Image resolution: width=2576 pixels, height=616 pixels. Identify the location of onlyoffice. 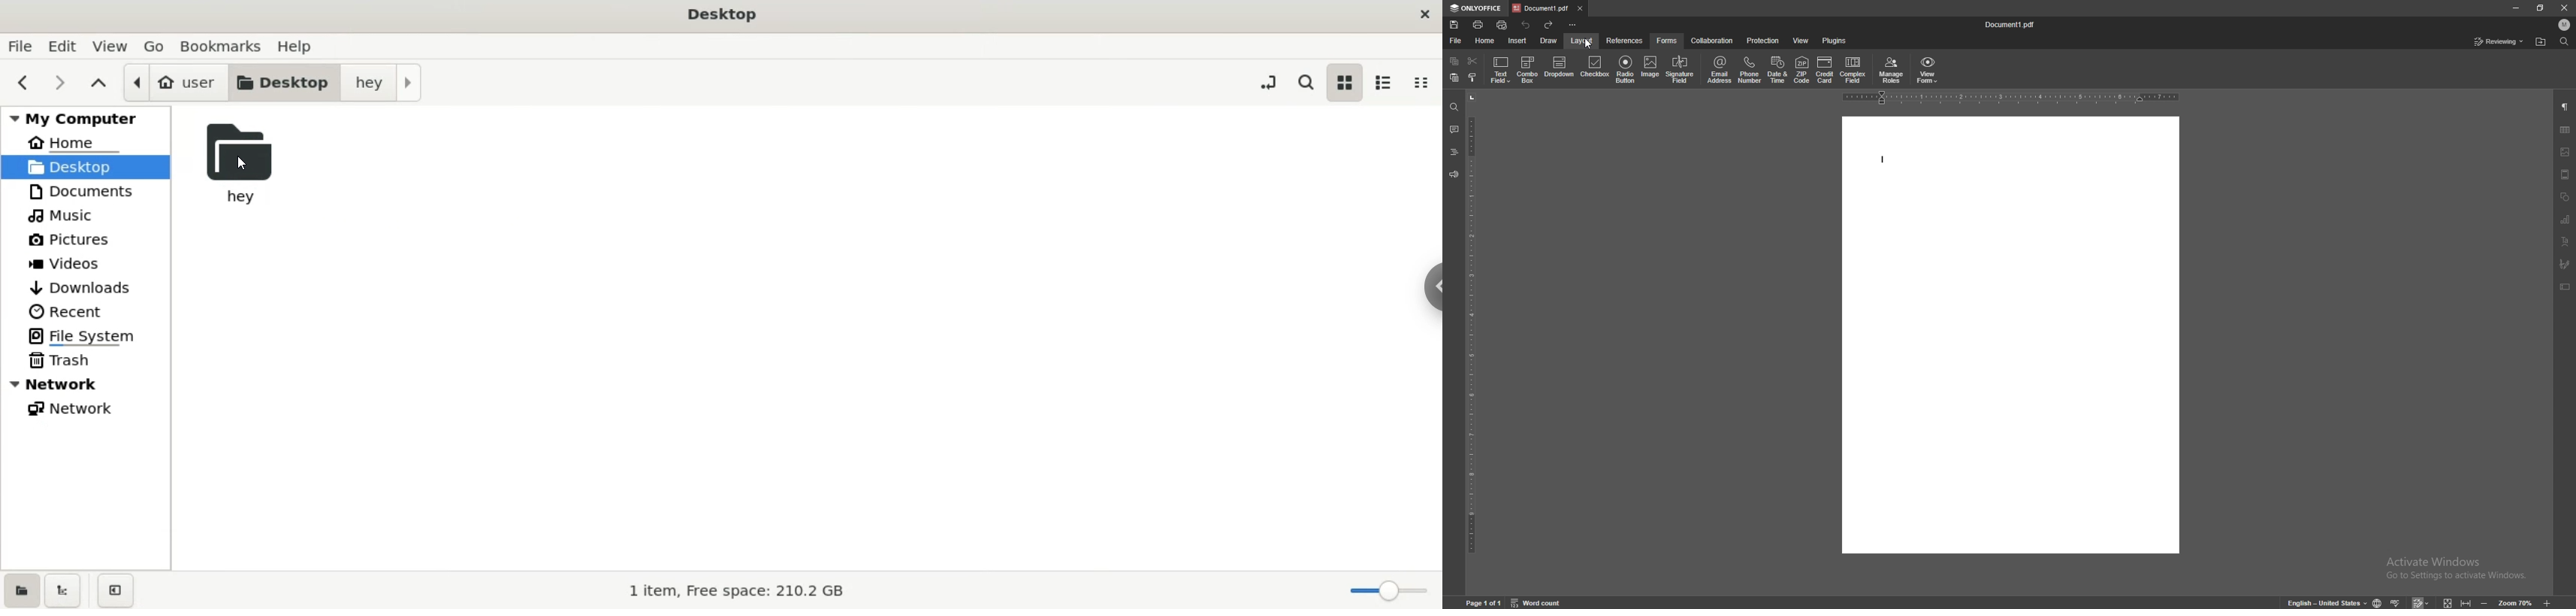
(1475, 8).